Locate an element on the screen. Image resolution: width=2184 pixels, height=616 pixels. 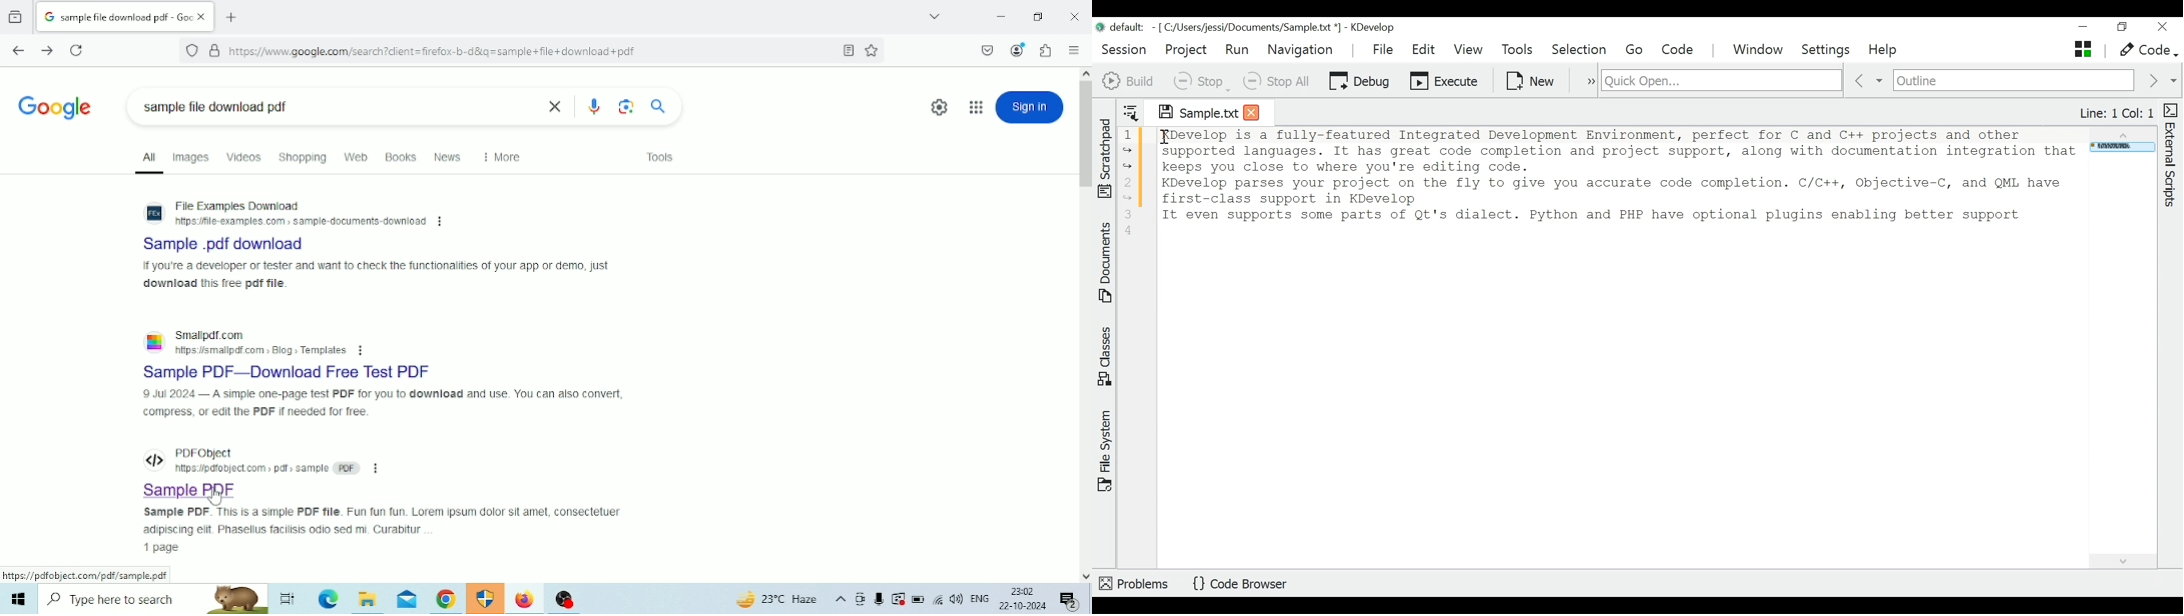
Show hidden icons is located at coordinates (841, 599).